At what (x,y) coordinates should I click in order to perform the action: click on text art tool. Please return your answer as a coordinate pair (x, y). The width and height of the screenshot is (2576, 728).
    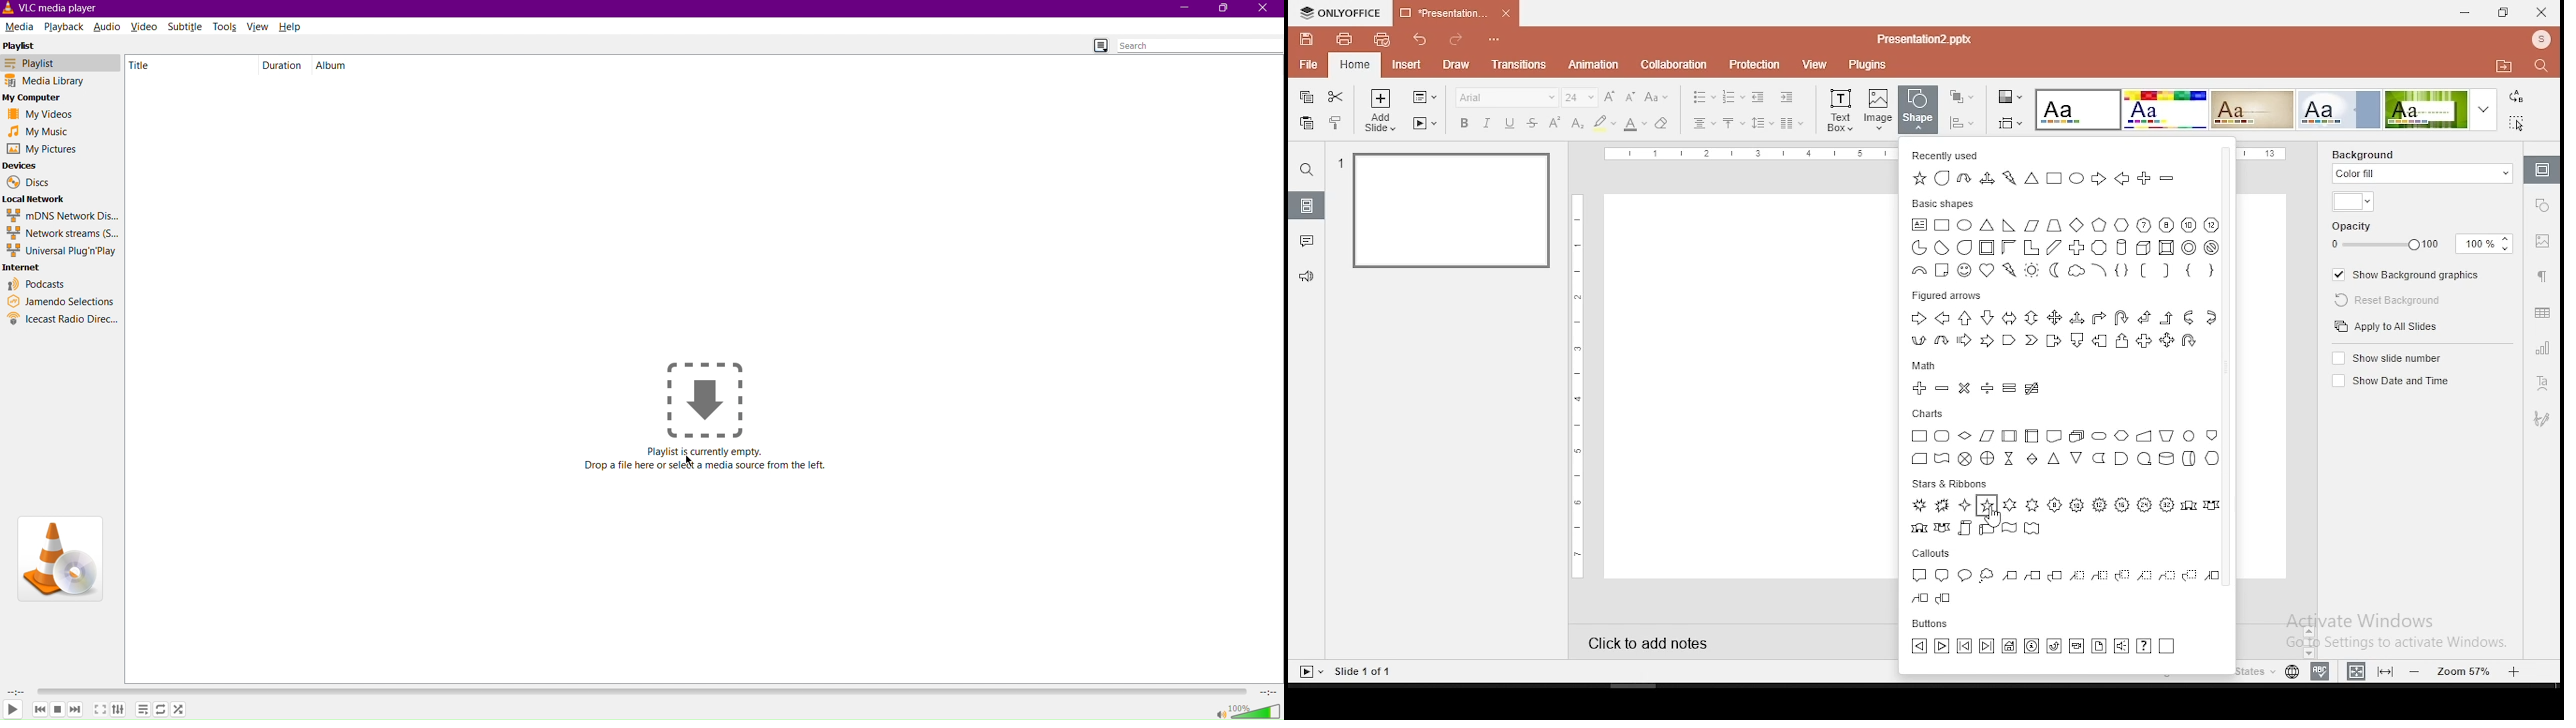
    Looking at the image, I should click on (2540, 385).